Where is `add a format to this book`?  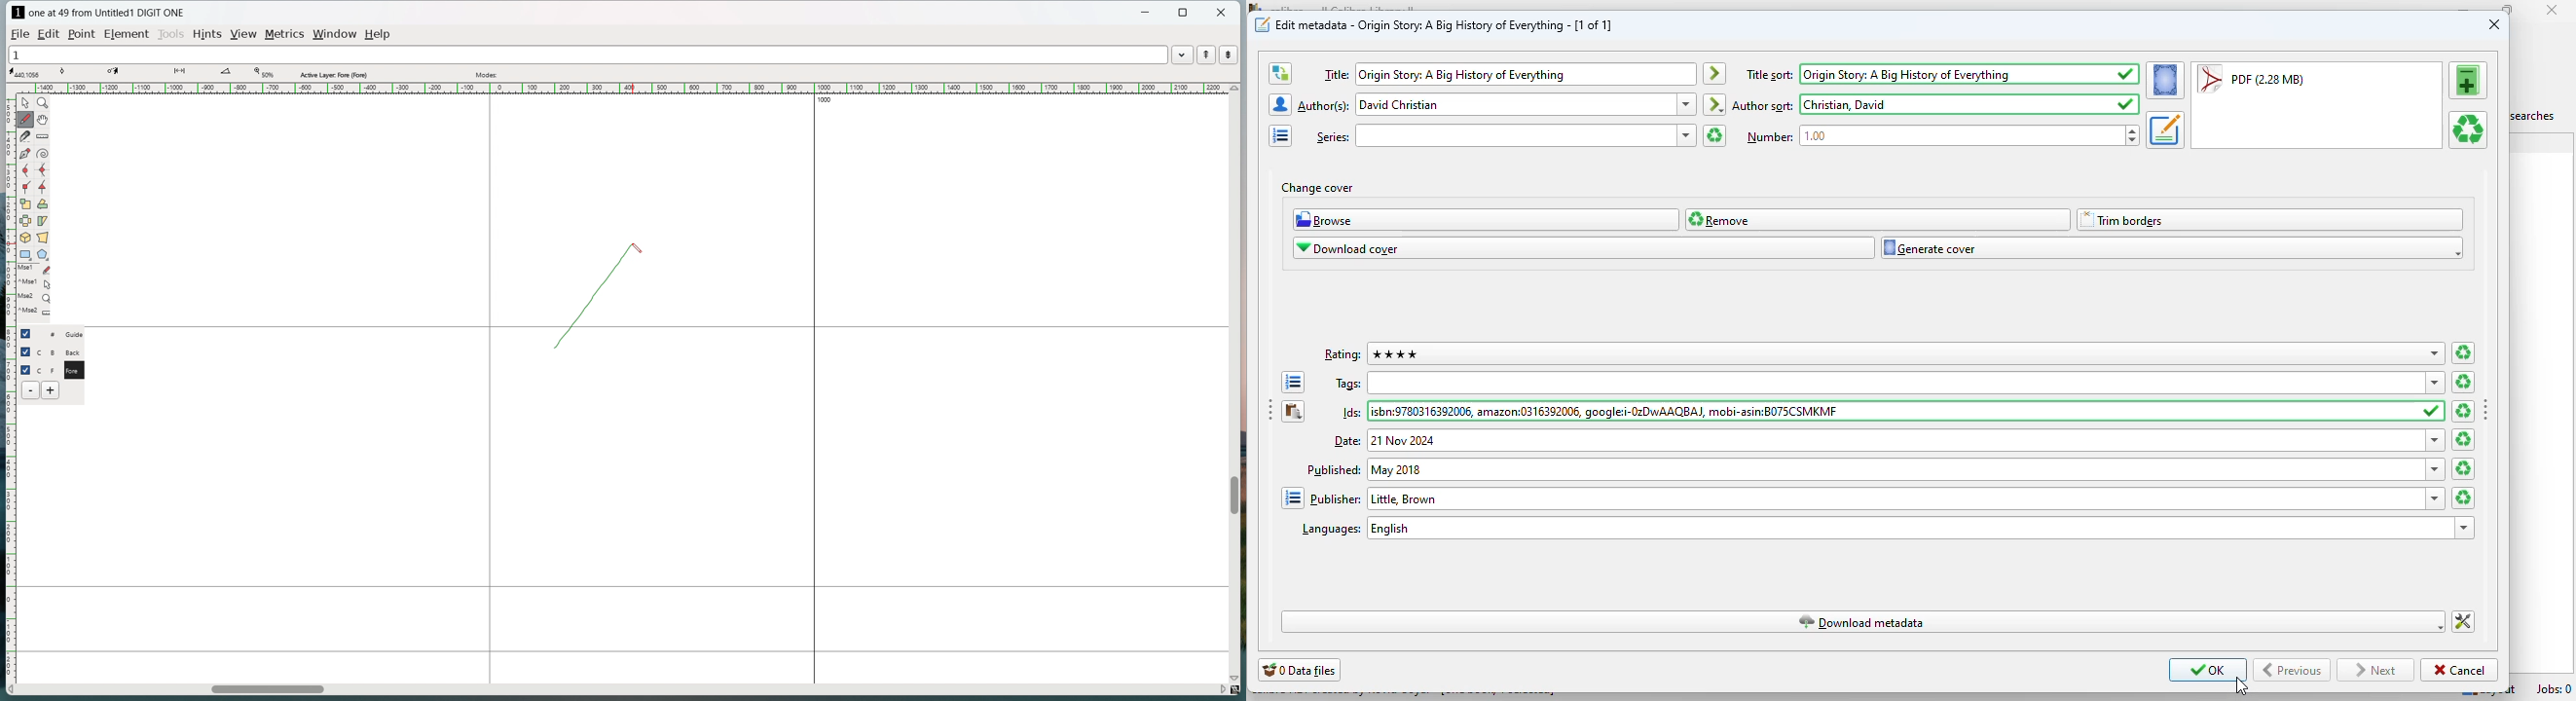
add a format to this book is located at coordinates (2469, 80).